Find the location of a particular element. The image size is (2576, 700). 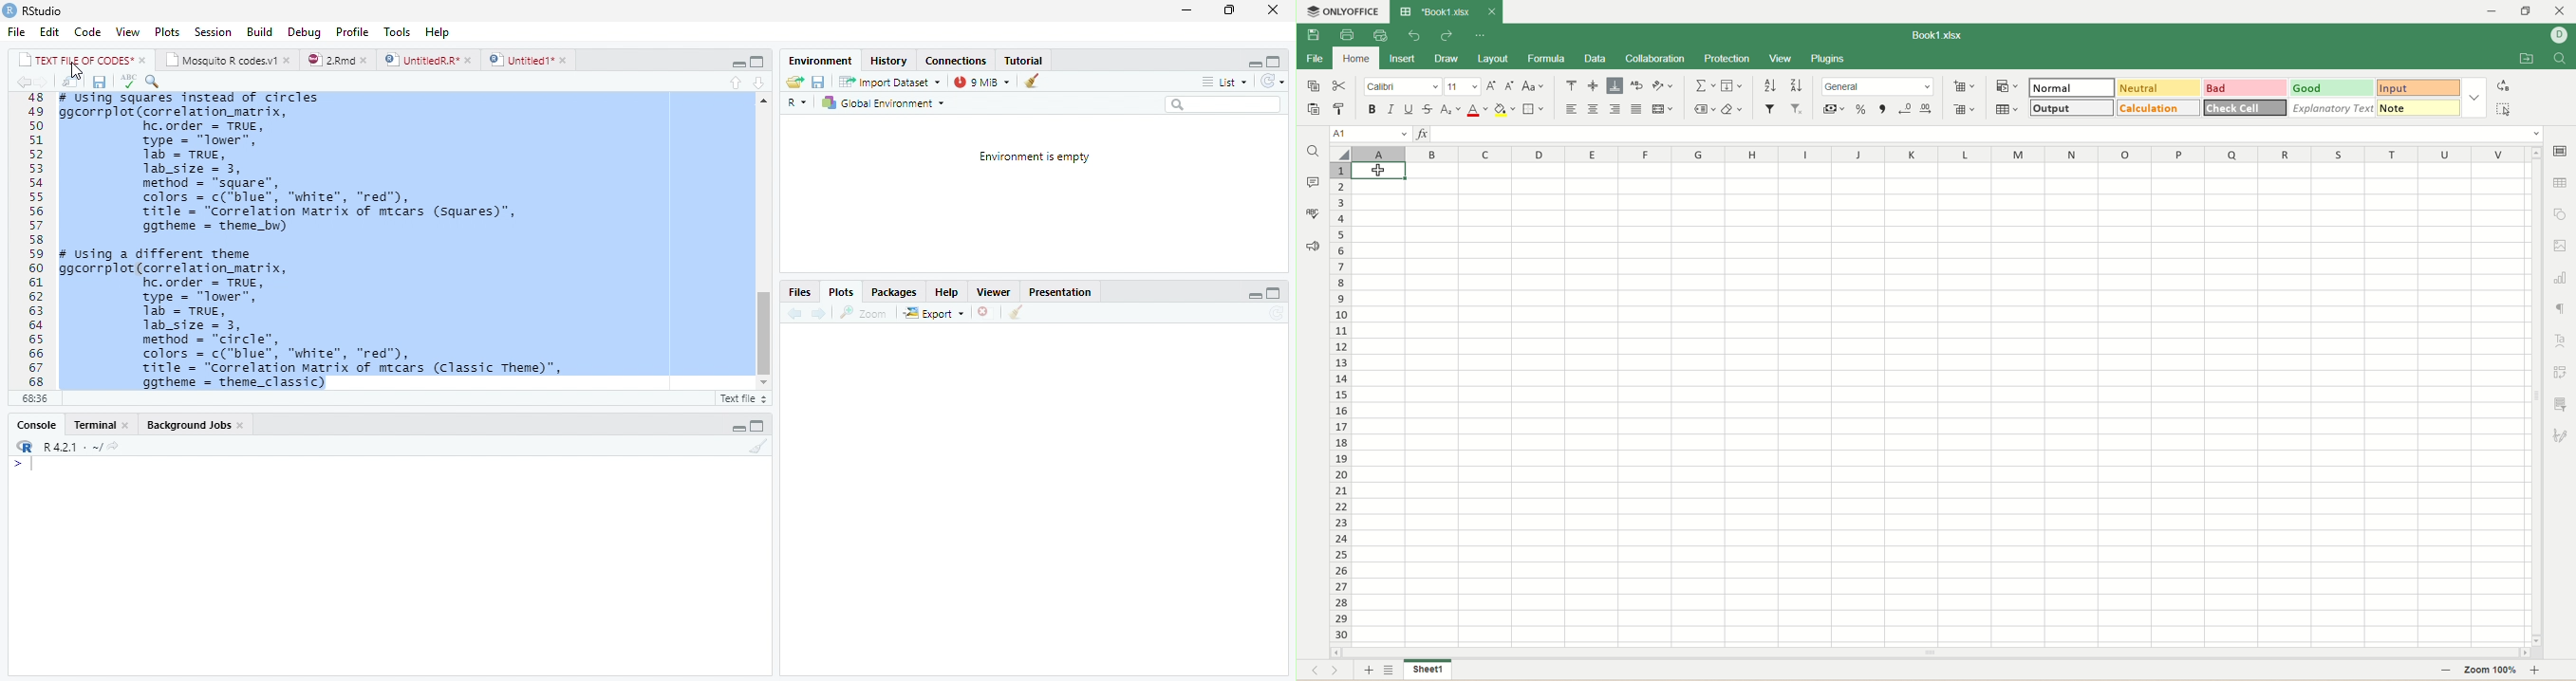

close is located at coordinates (1491, 13).